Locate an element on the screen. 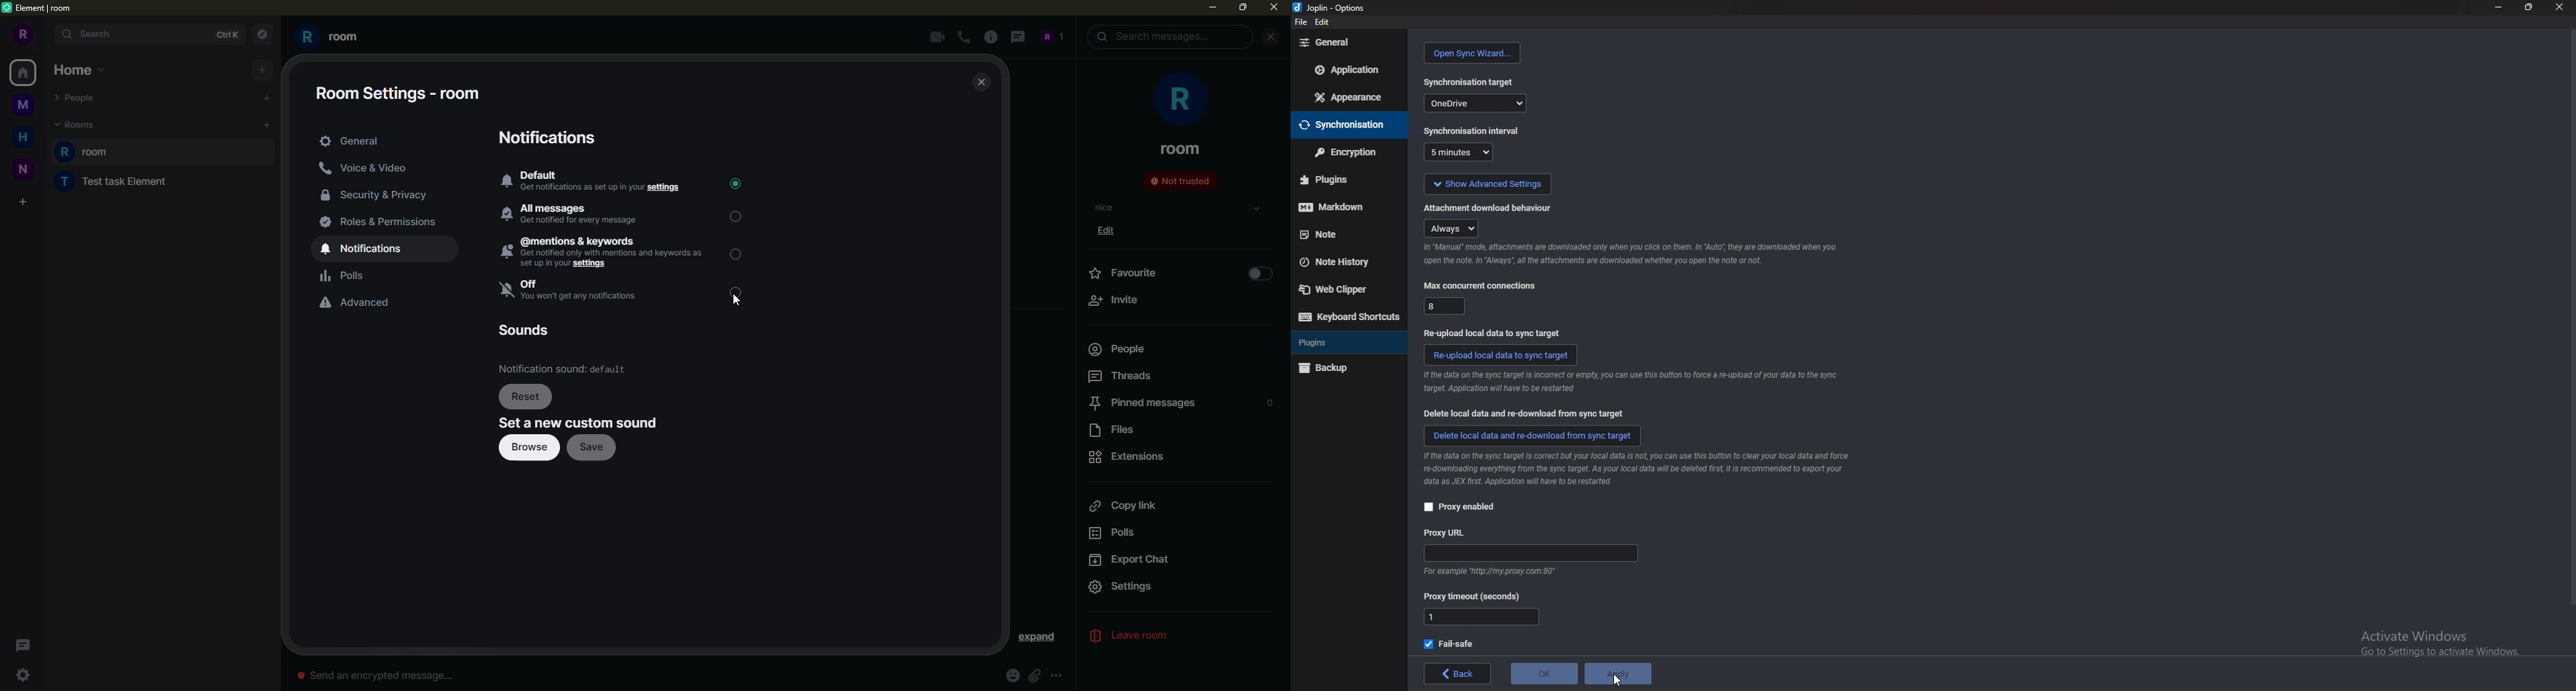 The width and height of the screenshot is (2576, 700). files is located at coordinates (1118, 430).